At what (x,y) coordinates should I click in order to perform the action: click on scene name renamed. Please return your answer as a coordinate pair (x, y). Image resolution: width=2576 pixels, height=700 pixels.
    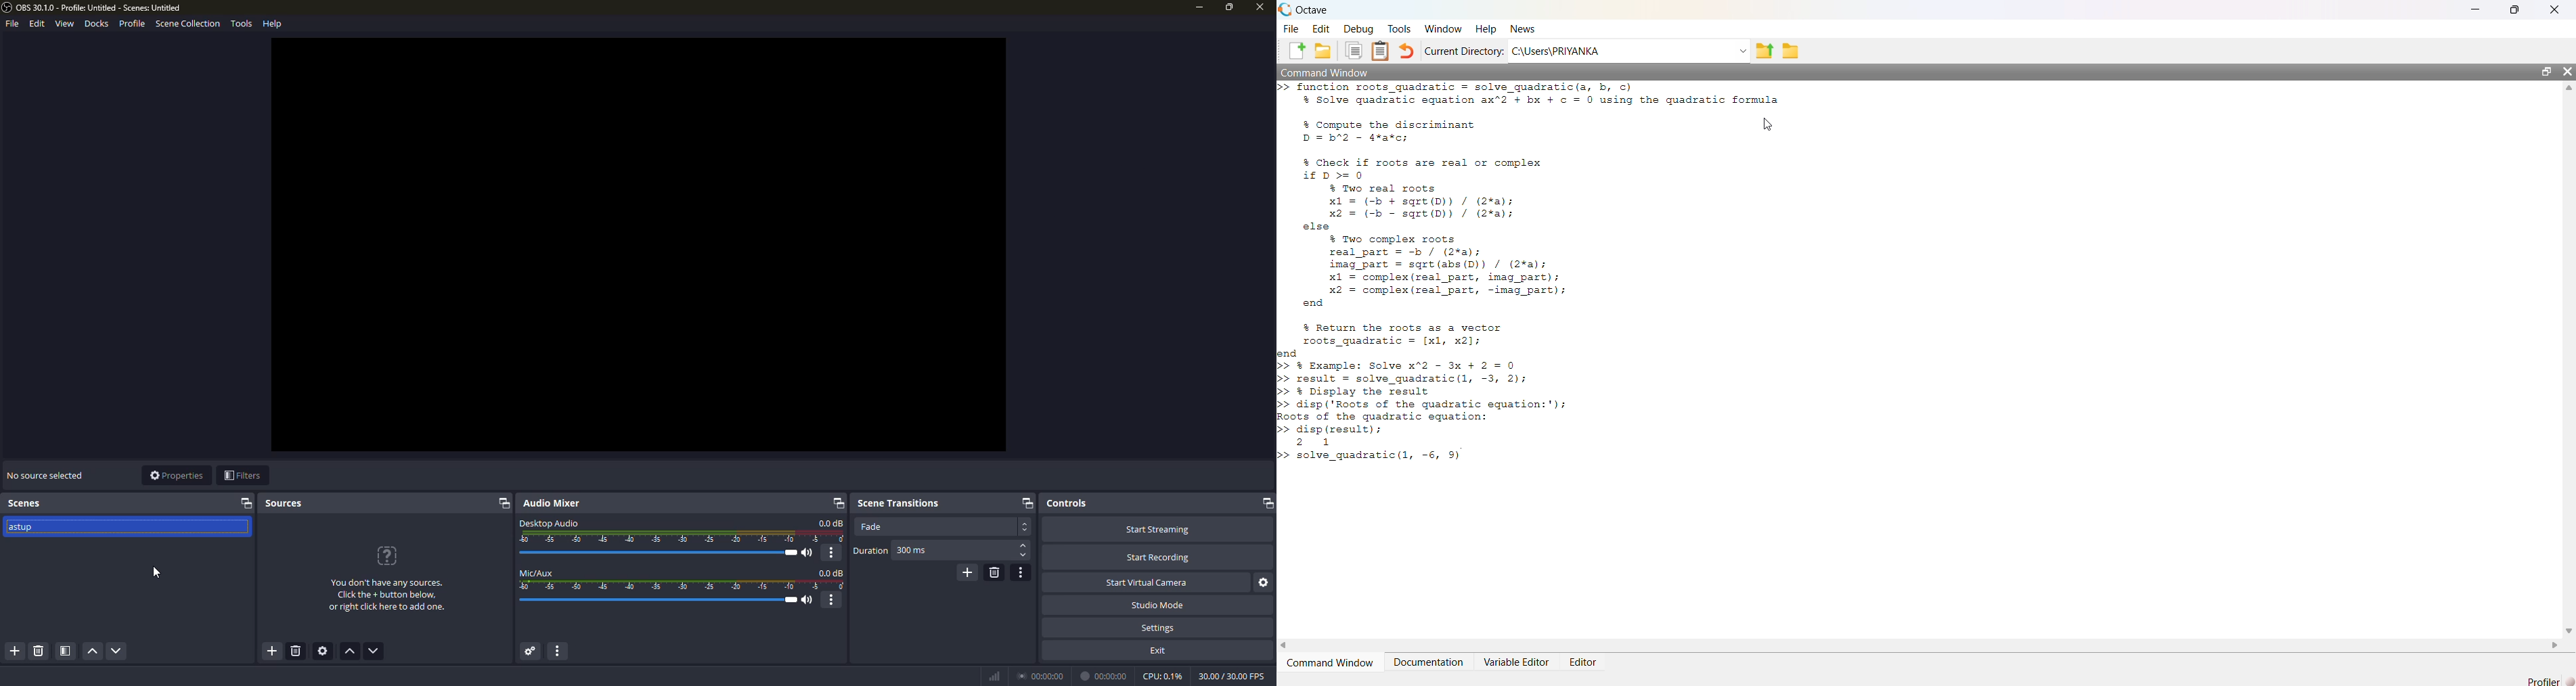
    Looking at the image, I should click on (26, 530).